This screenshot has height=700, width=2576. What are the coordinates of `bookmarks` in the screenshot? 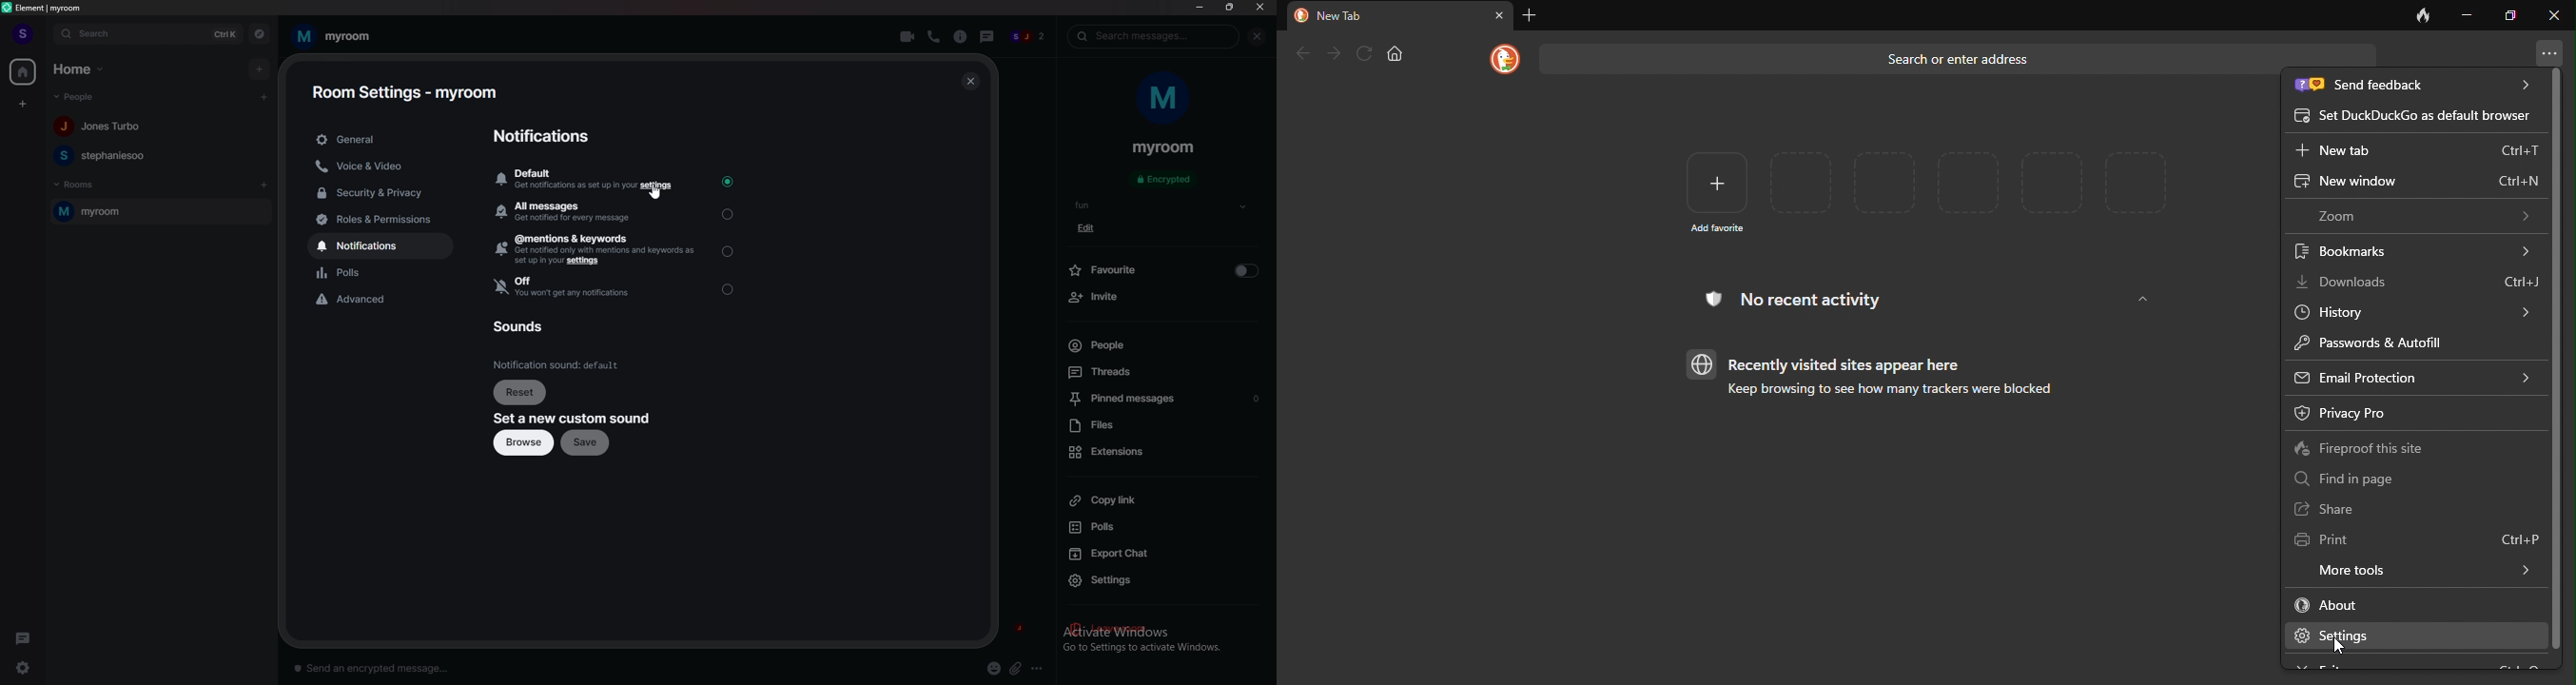 It's located at (2413, 249).